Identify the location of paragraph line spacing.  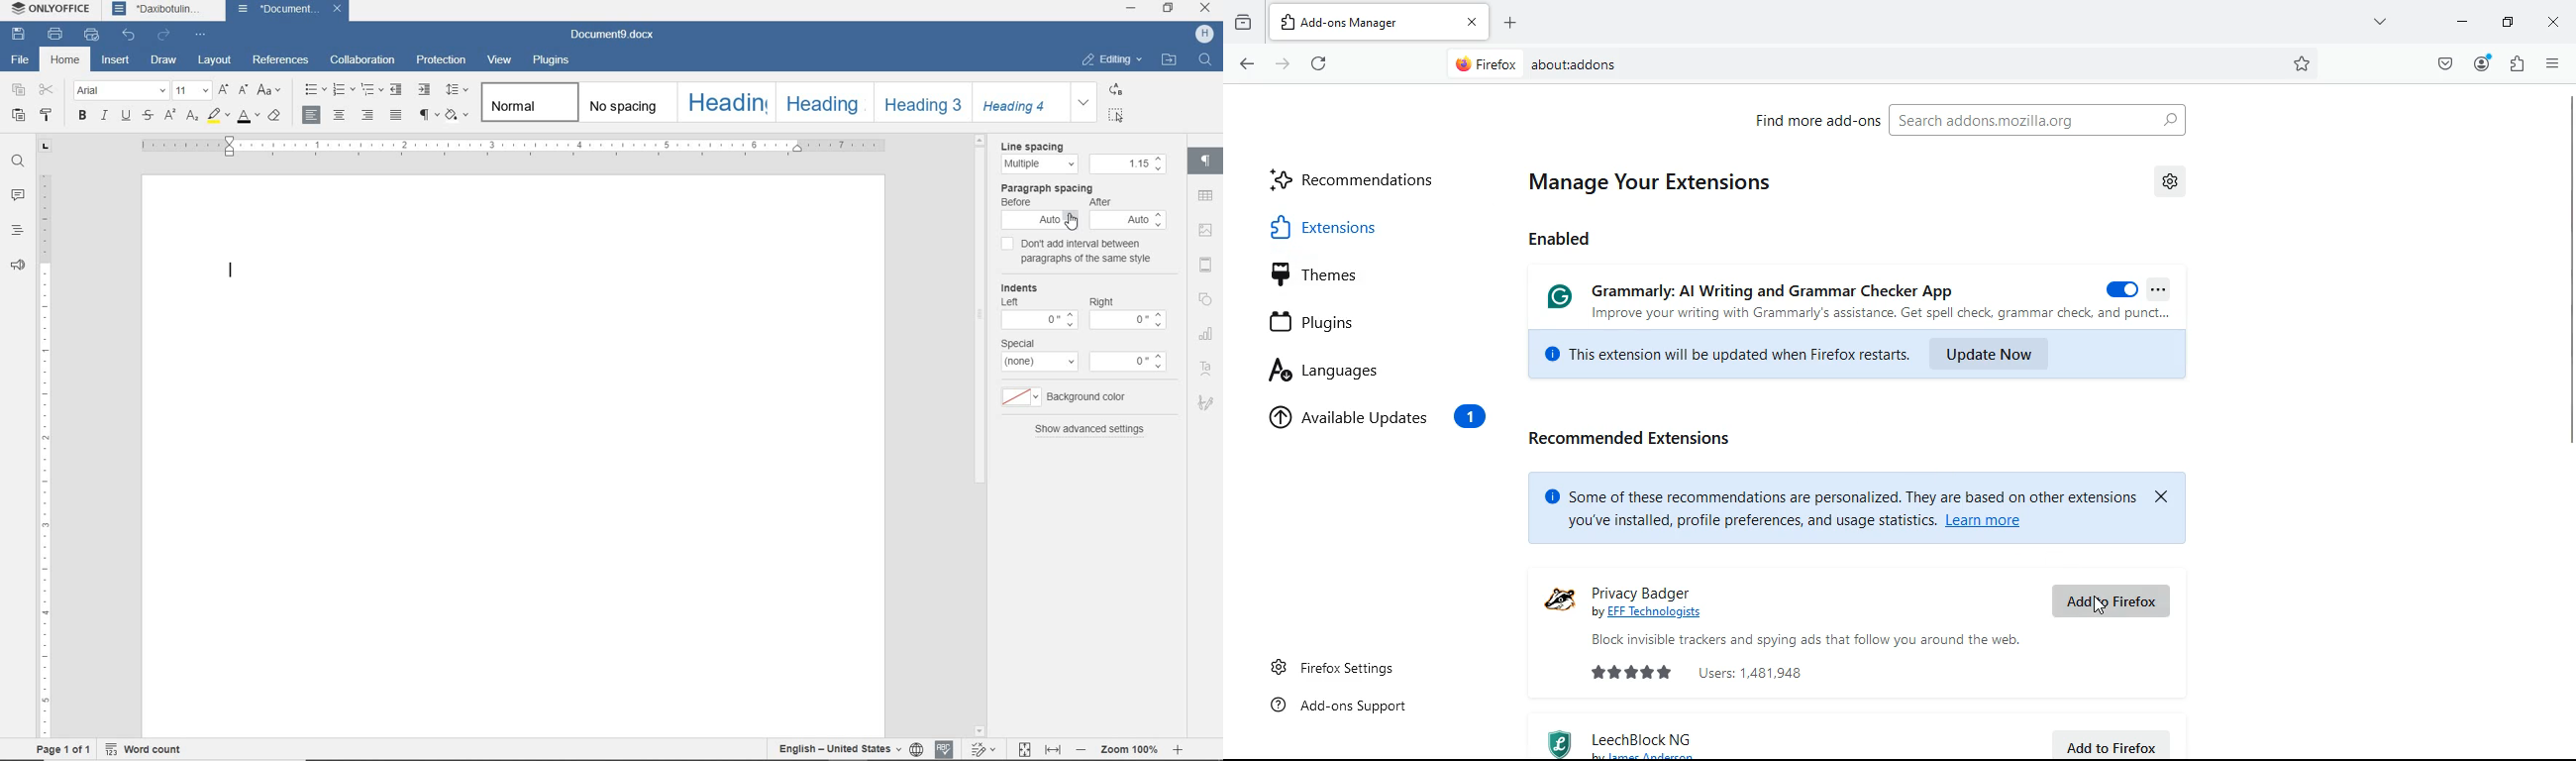
(456, 91).